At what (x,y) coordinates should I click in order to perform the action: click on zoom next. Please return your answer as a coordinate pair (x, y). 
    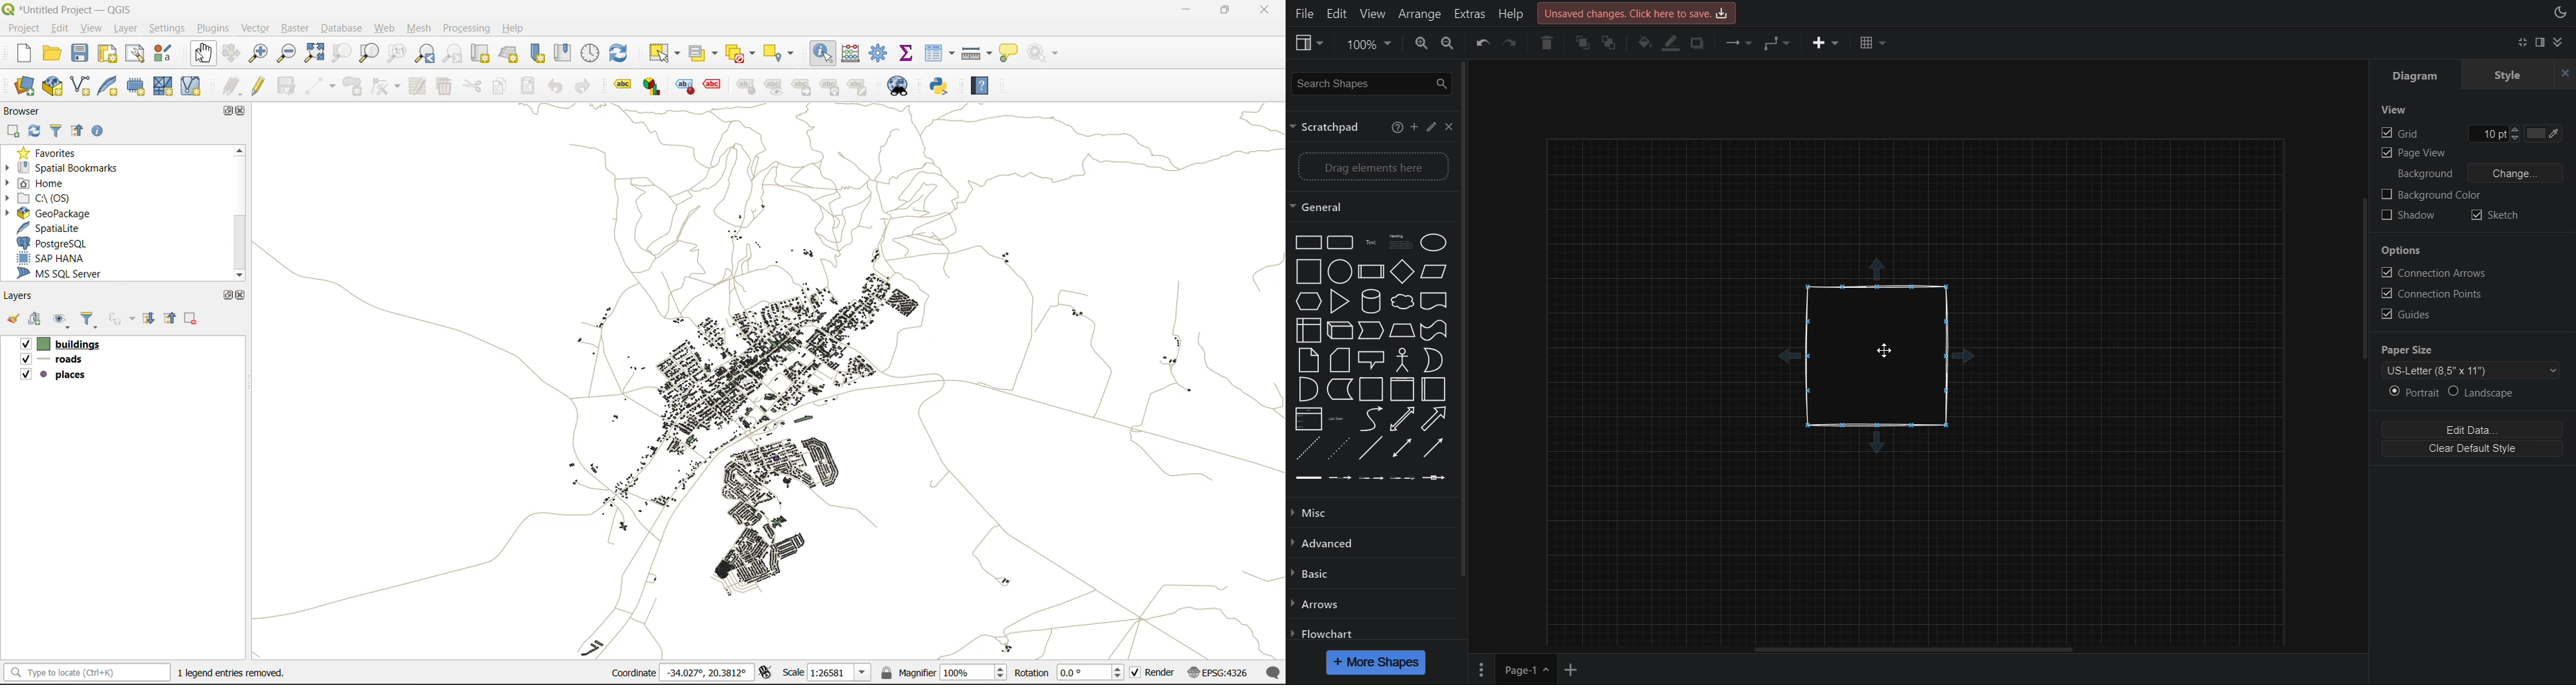
    Looking at the image, I should click on (453, 54).